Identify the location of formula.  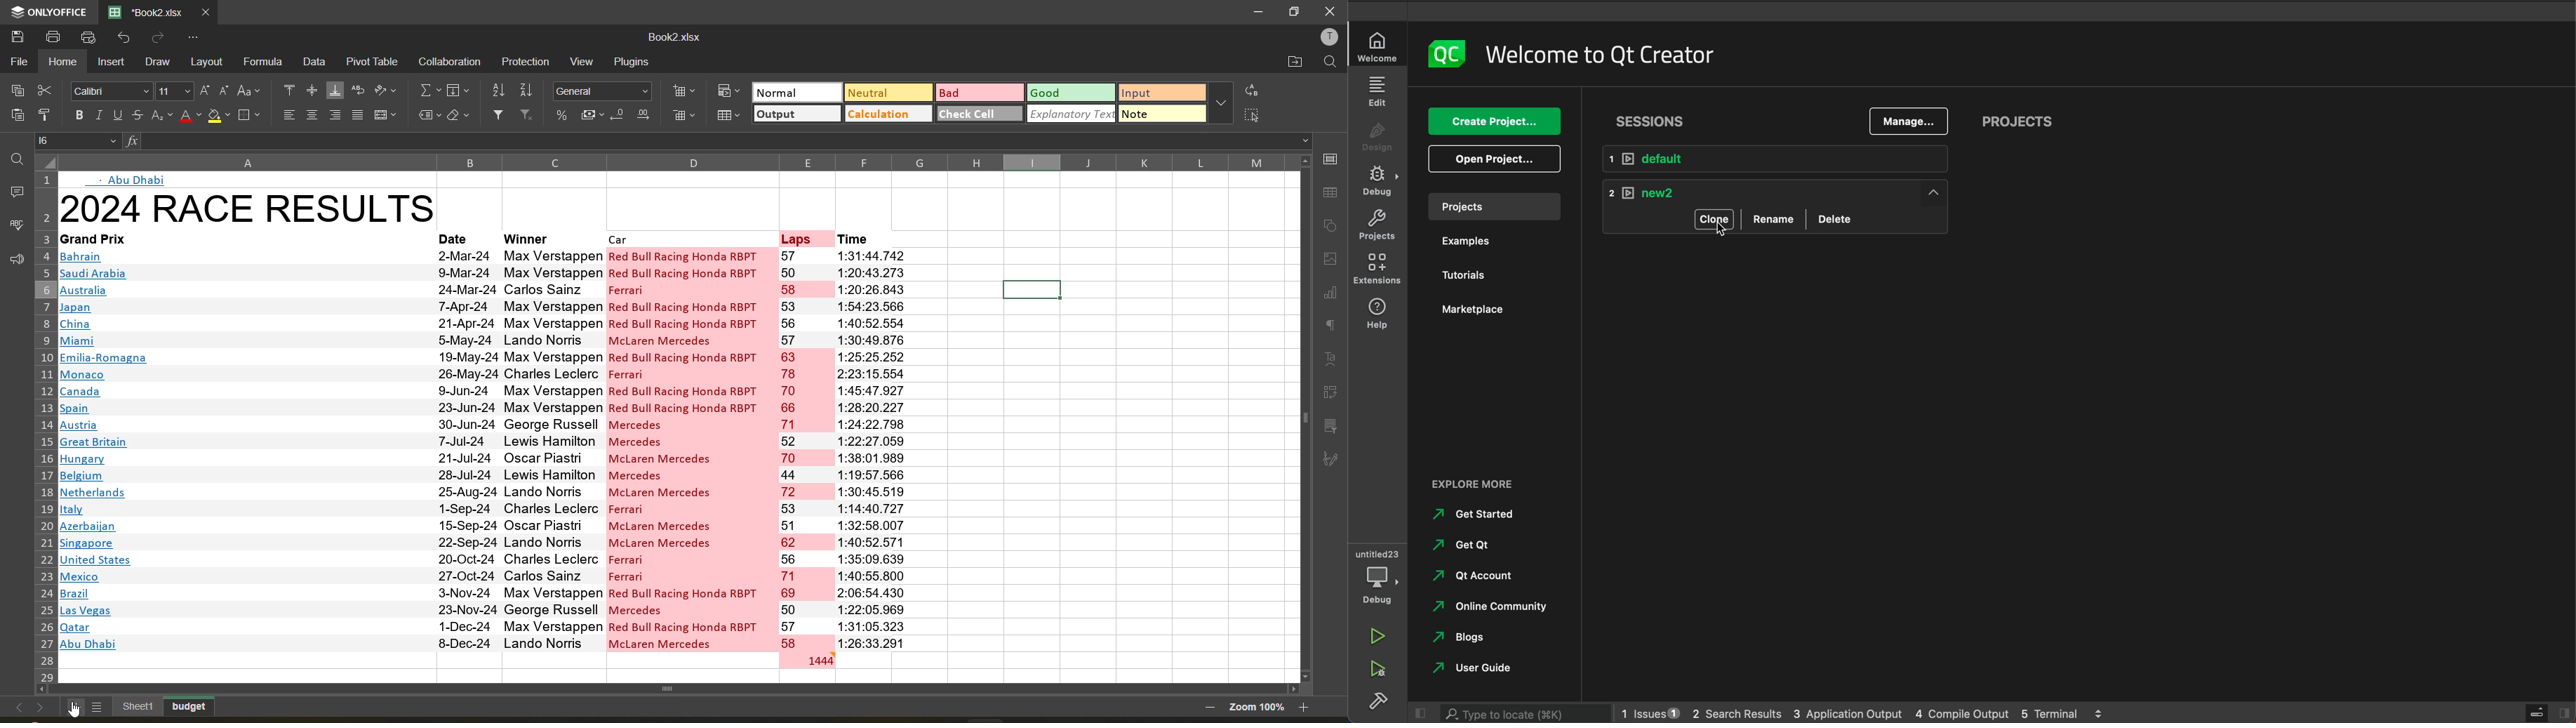
(262, 62).